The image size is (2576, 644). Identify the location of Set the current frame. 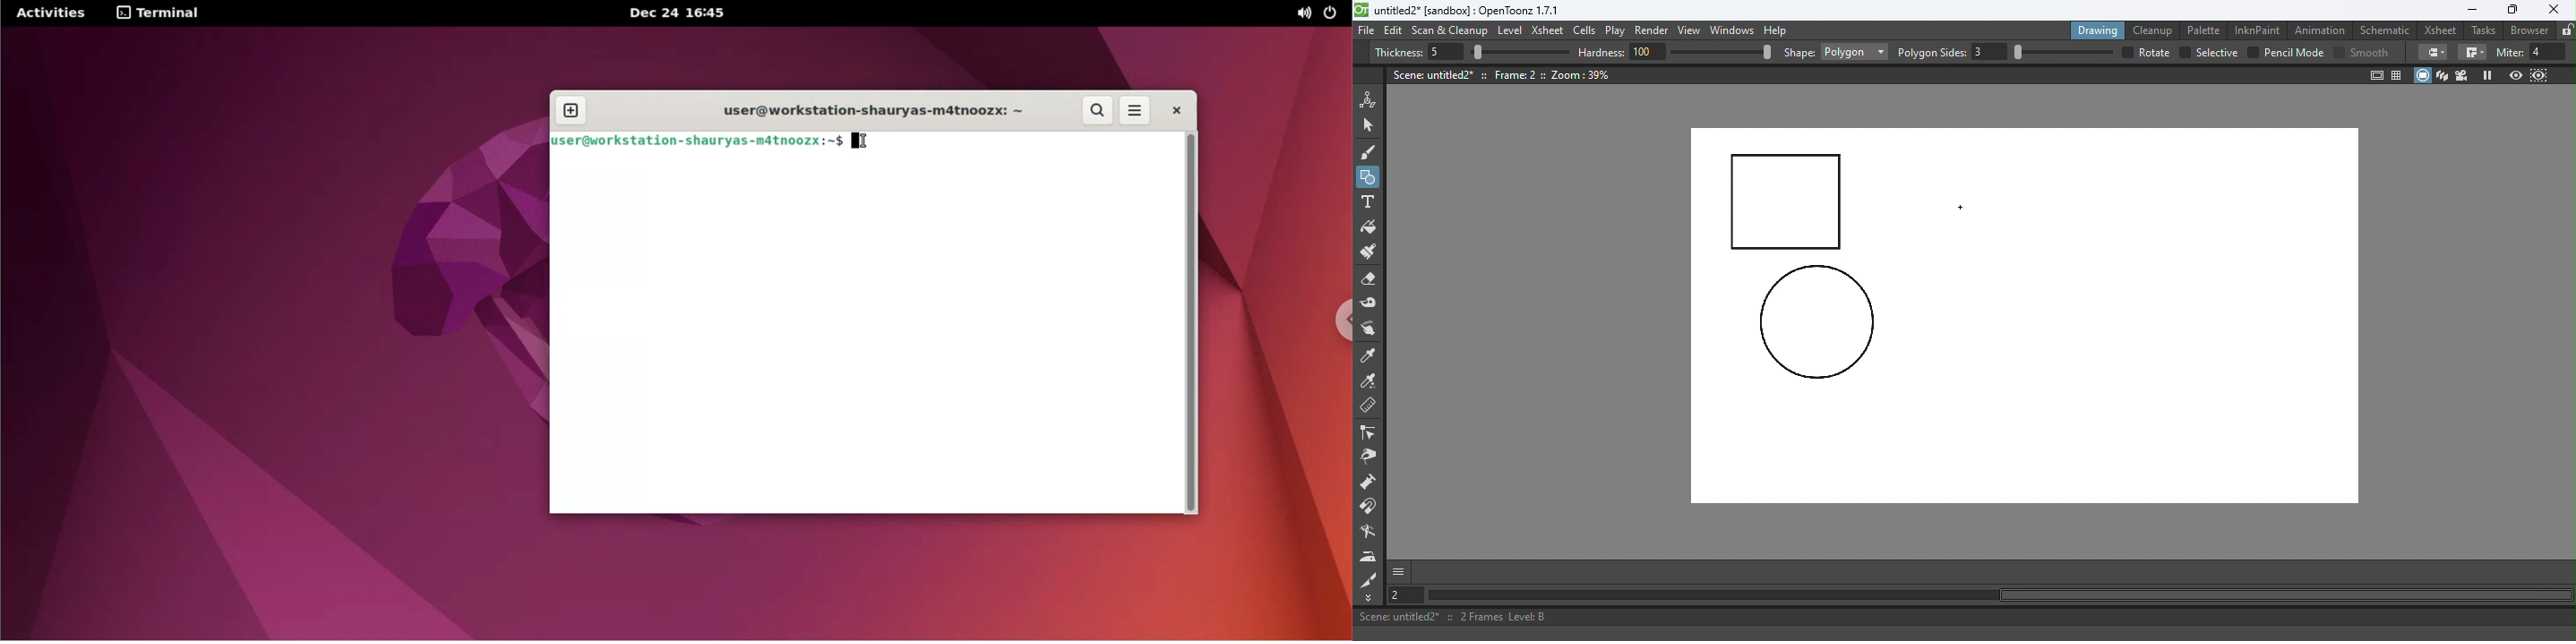
(1404, 594).